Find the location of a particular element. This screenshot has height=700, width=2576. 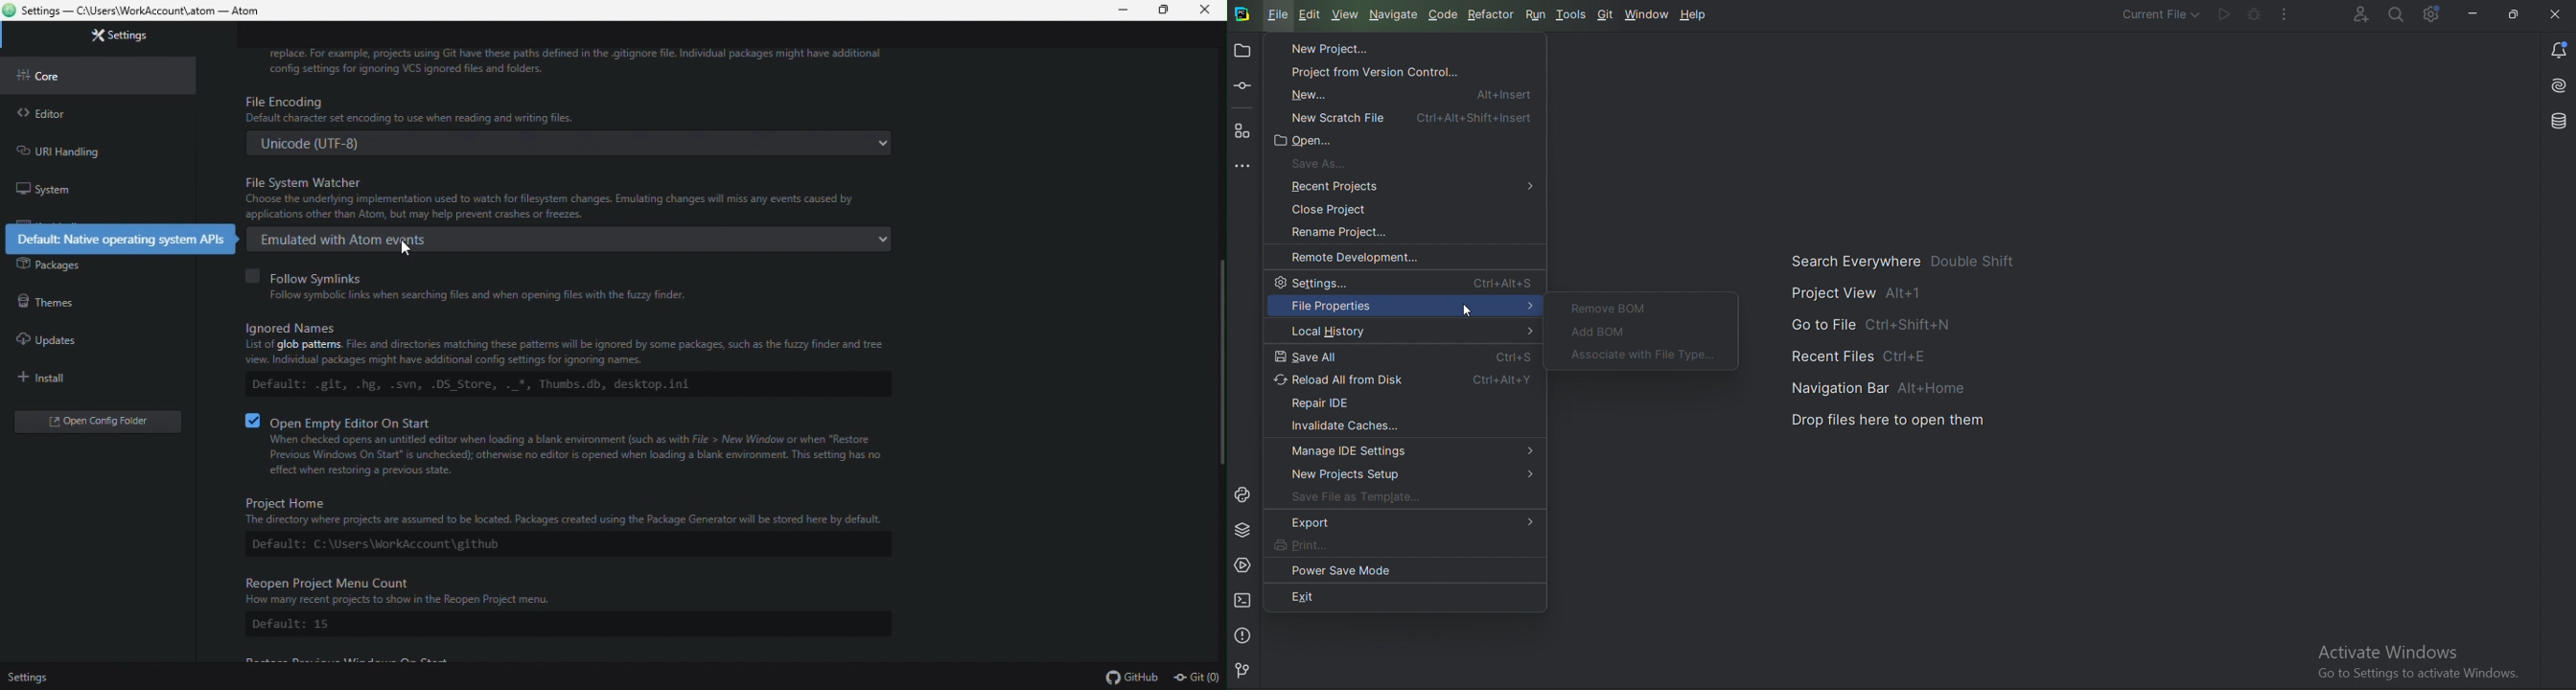

Close project is located at coordinates (1339, 209).